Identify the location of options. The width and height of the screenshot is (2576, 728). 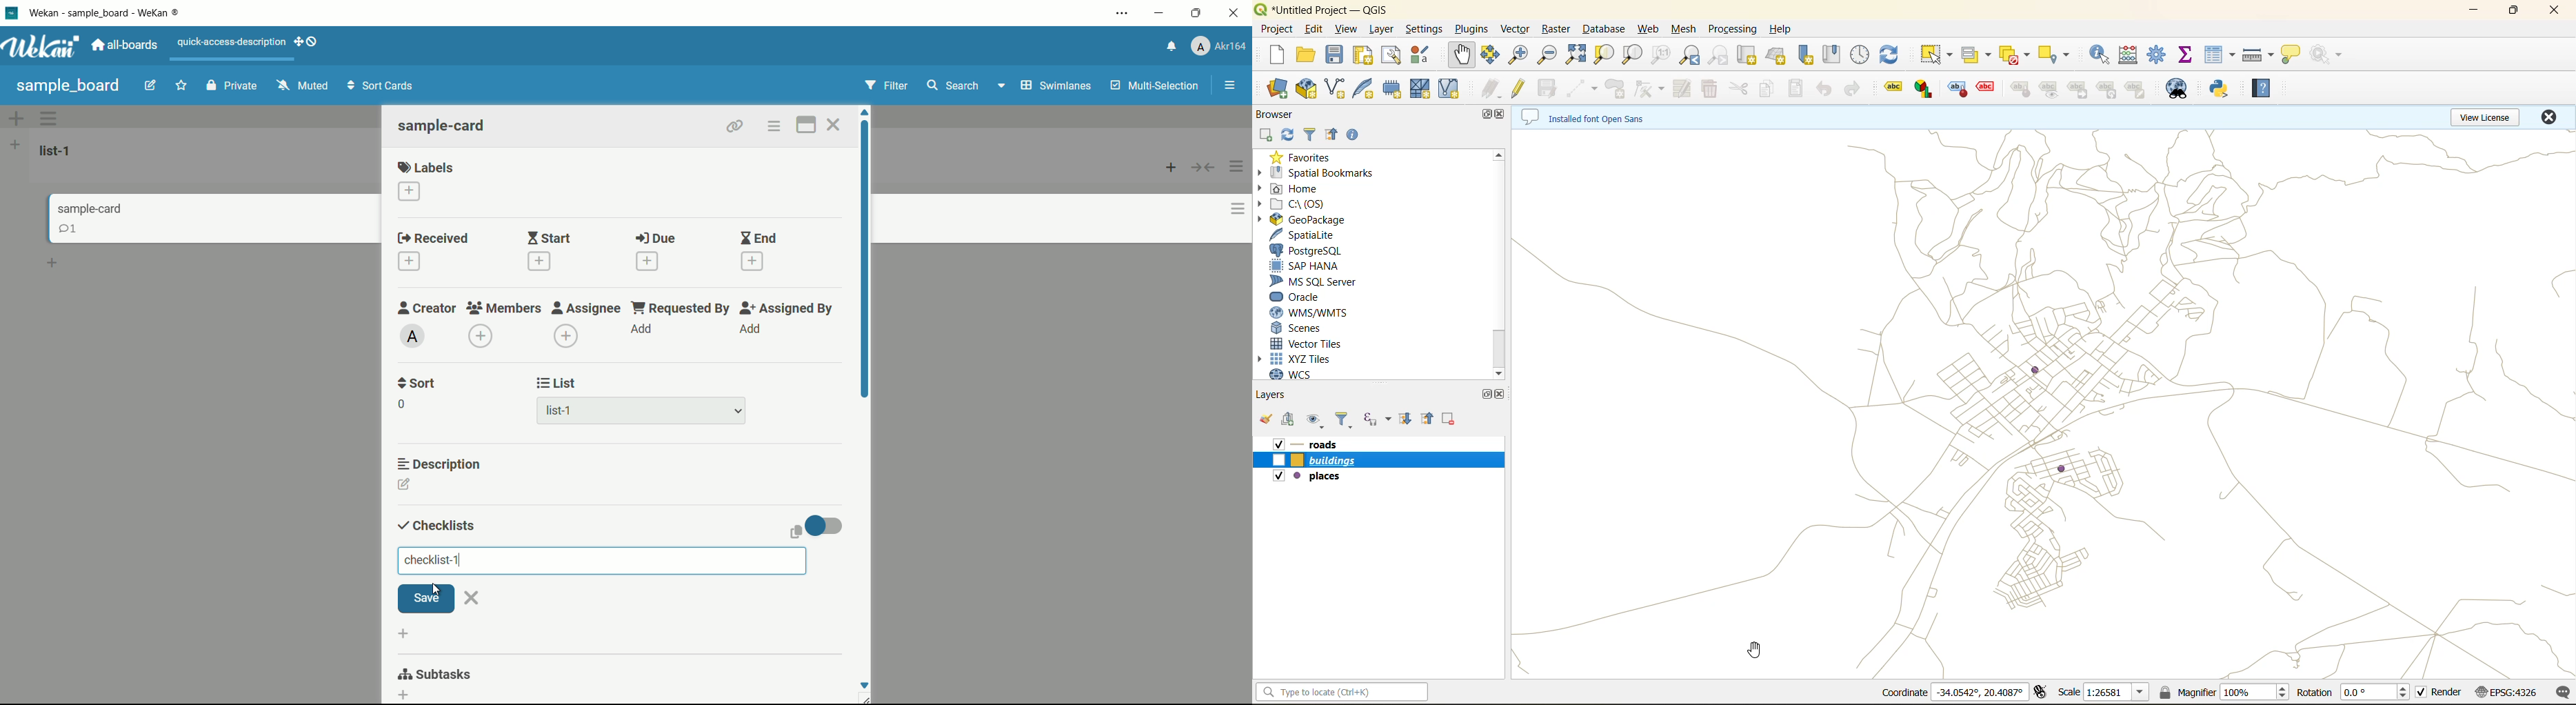
(1233, 206).